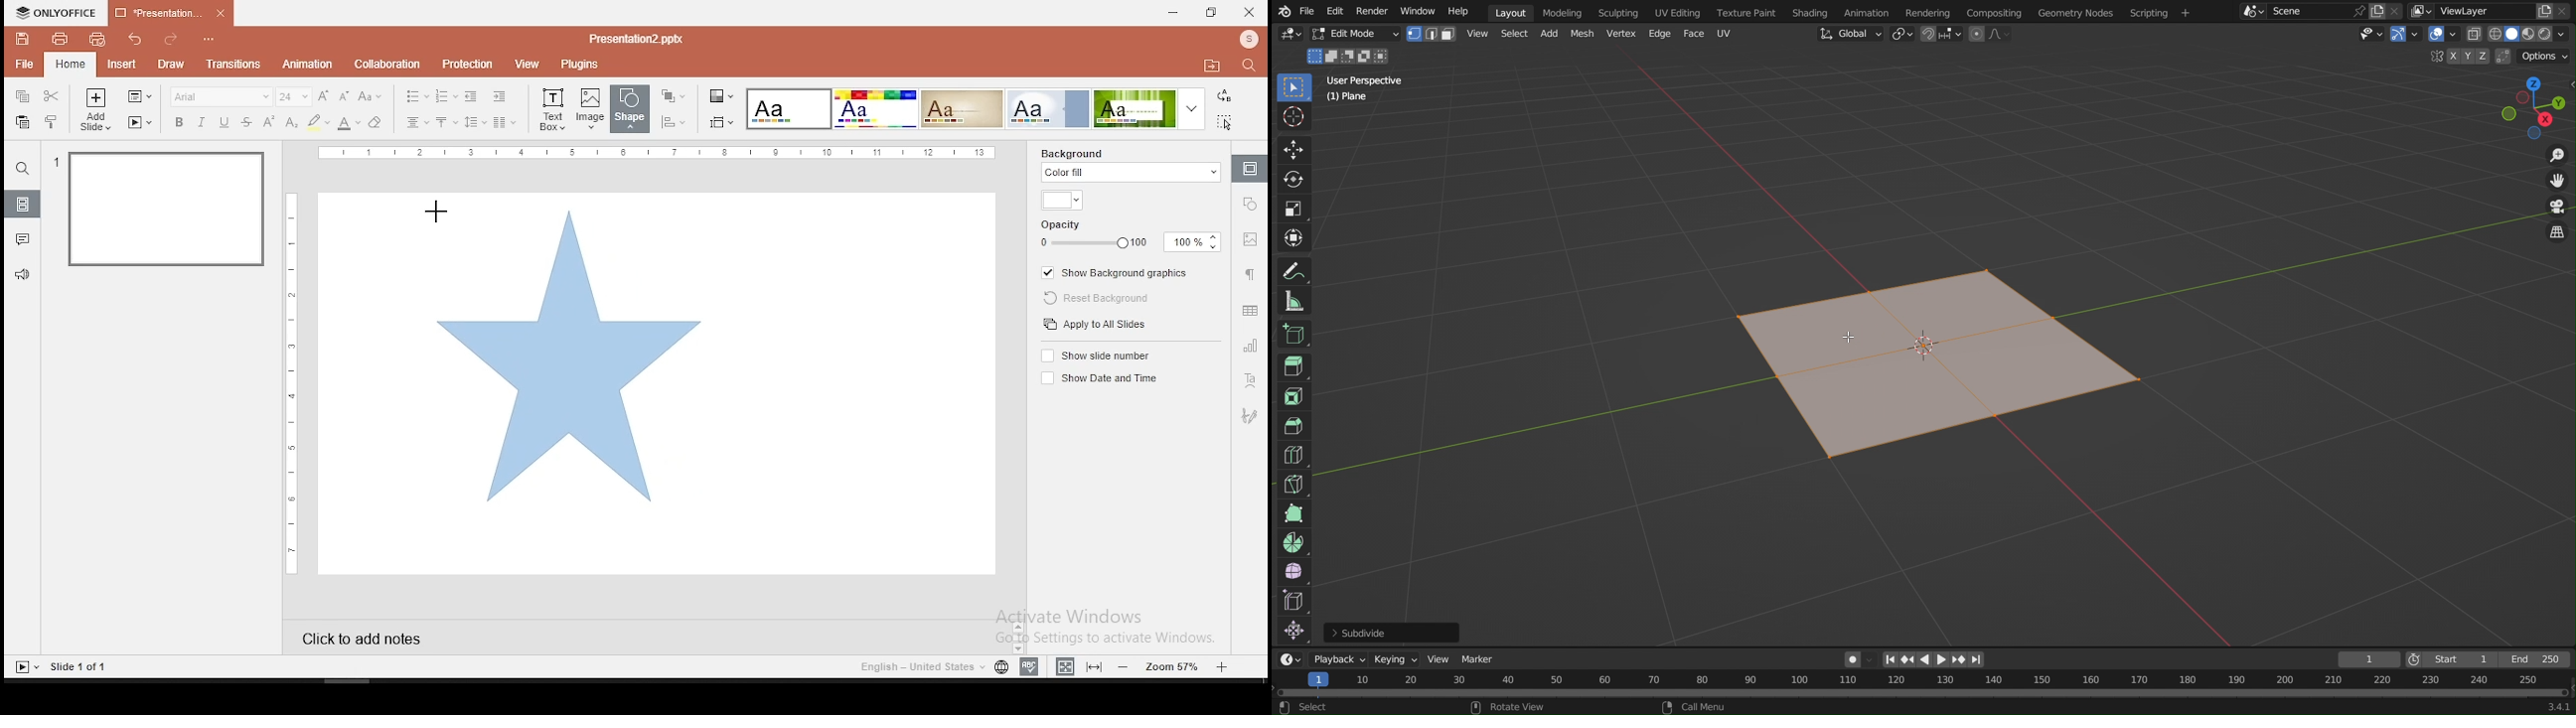 Image resolution: width=2576 pixels, height=728 pixels. I want to click on undo, so click(137, 39).